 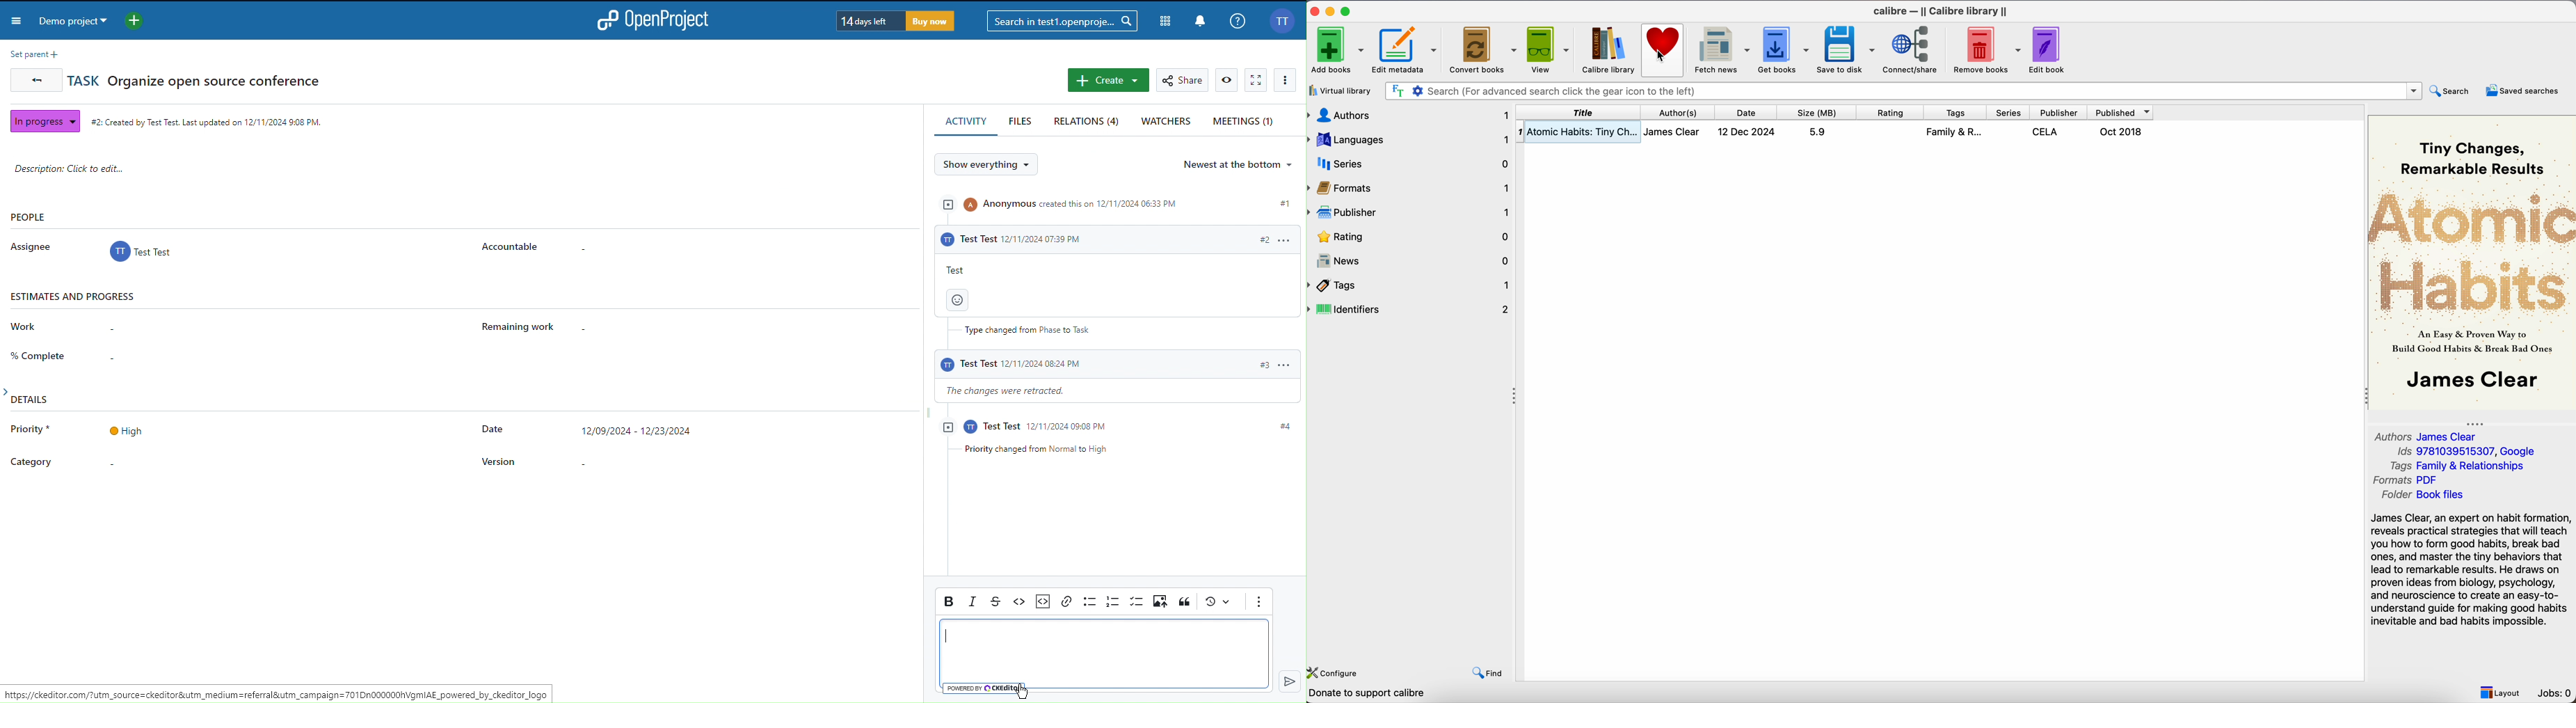 What do you see at coordinates (2058, 112) in the screenshot?
I see `publisher` at bounding box center [2058, 112].